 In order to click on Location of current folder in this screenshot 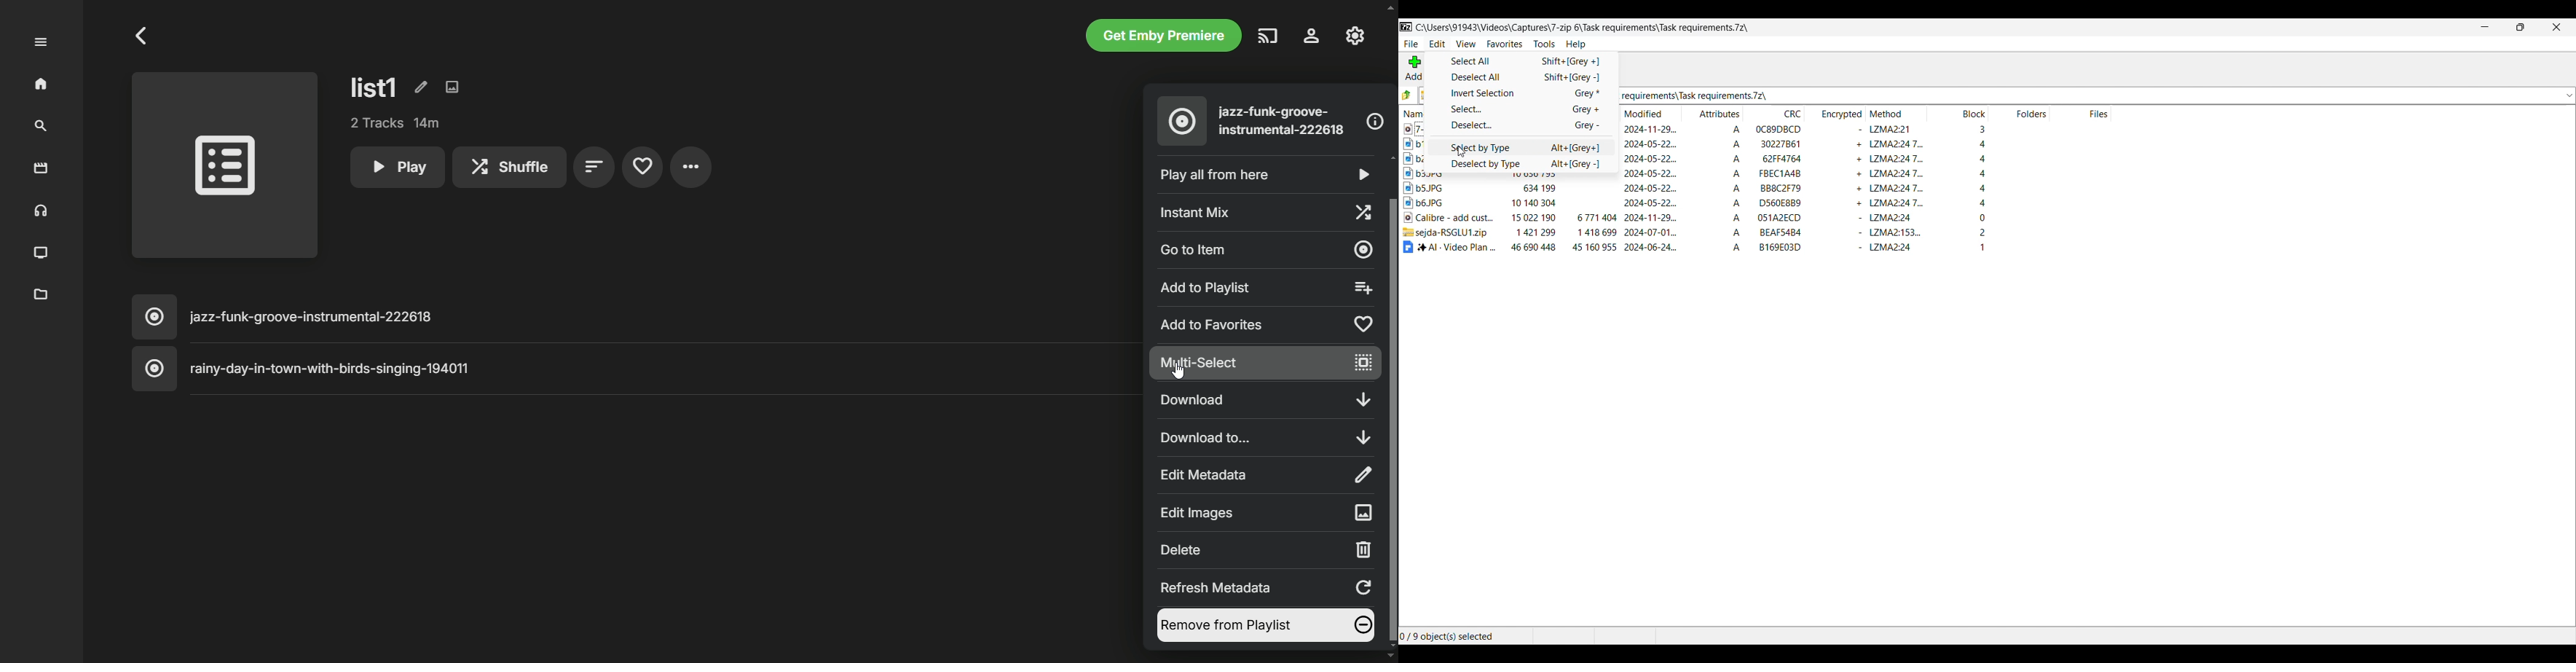, I will do `click(1584, 28)`.